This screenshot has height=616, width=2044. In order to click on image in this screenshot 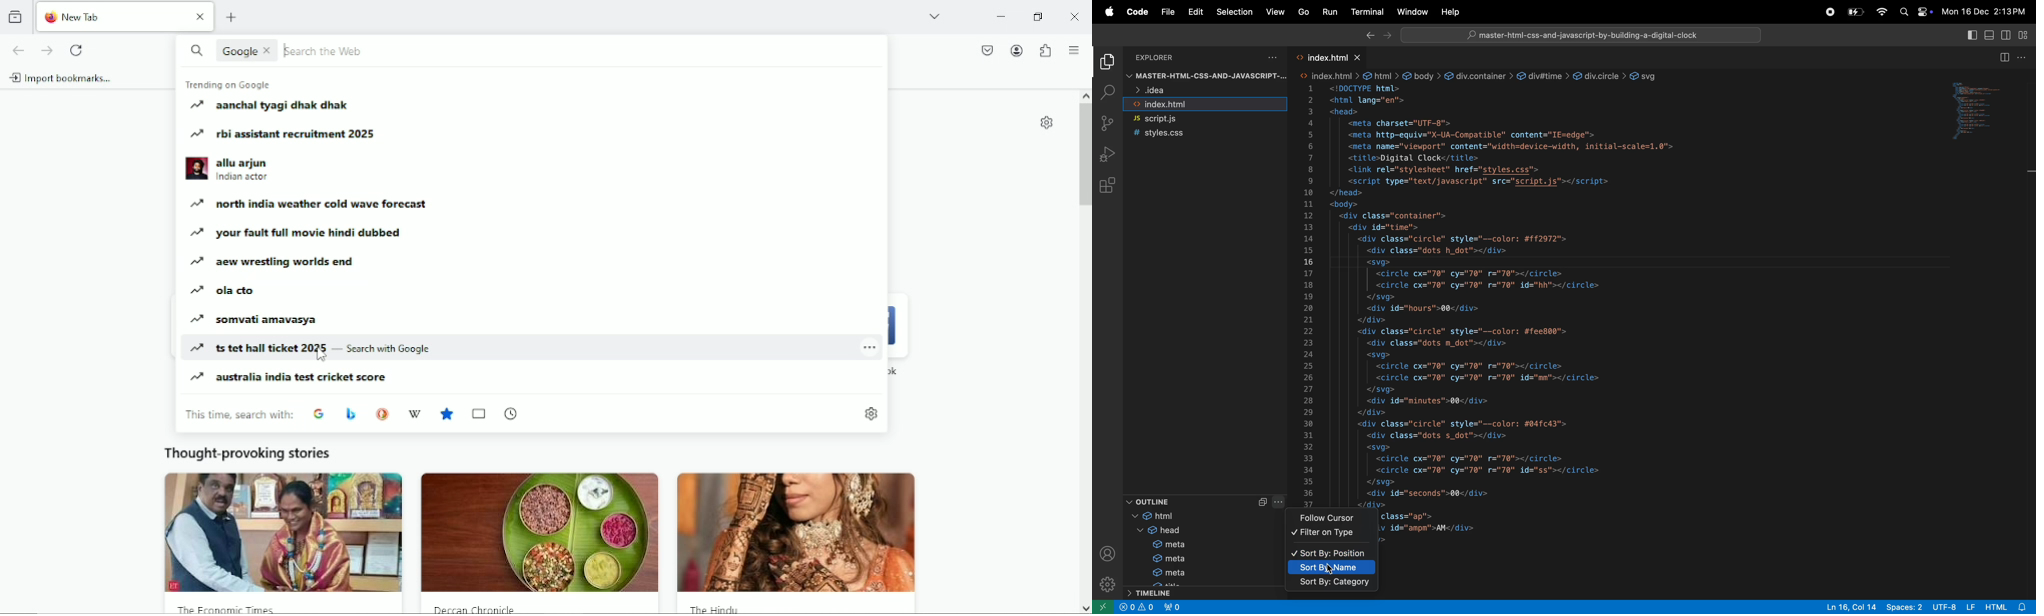, I will do `click(805, 535)`.